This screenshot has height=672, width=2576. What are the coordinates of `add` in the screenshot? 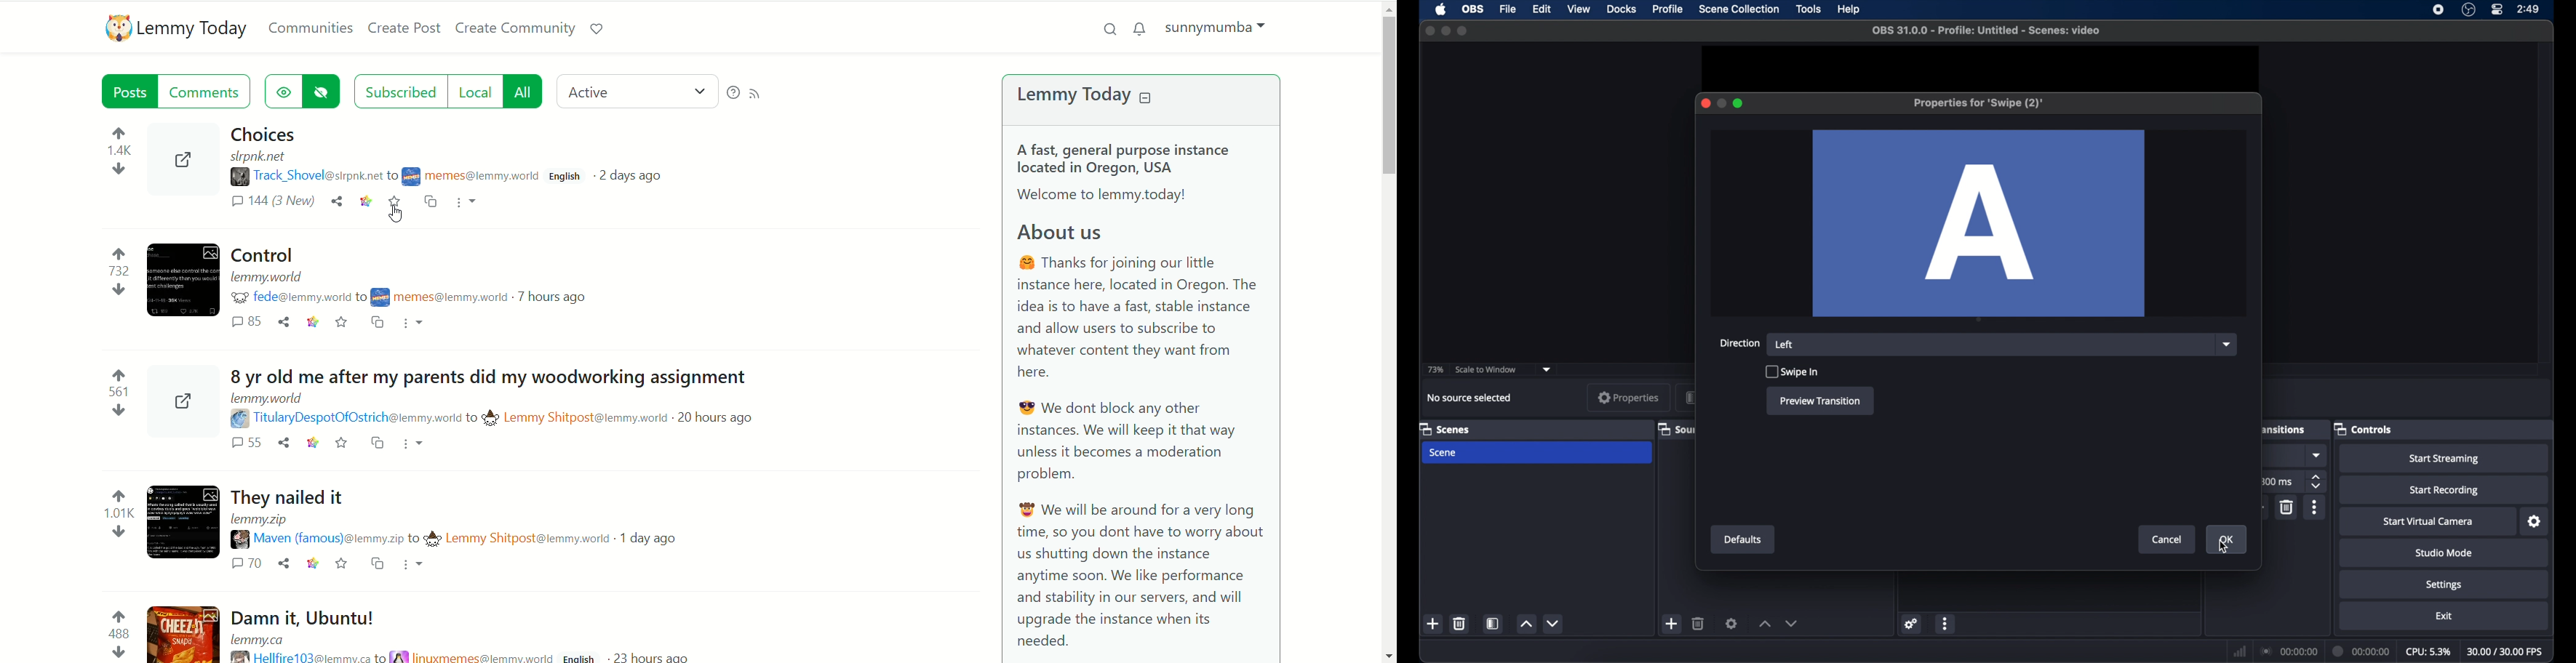 It's located at (1434, 625).